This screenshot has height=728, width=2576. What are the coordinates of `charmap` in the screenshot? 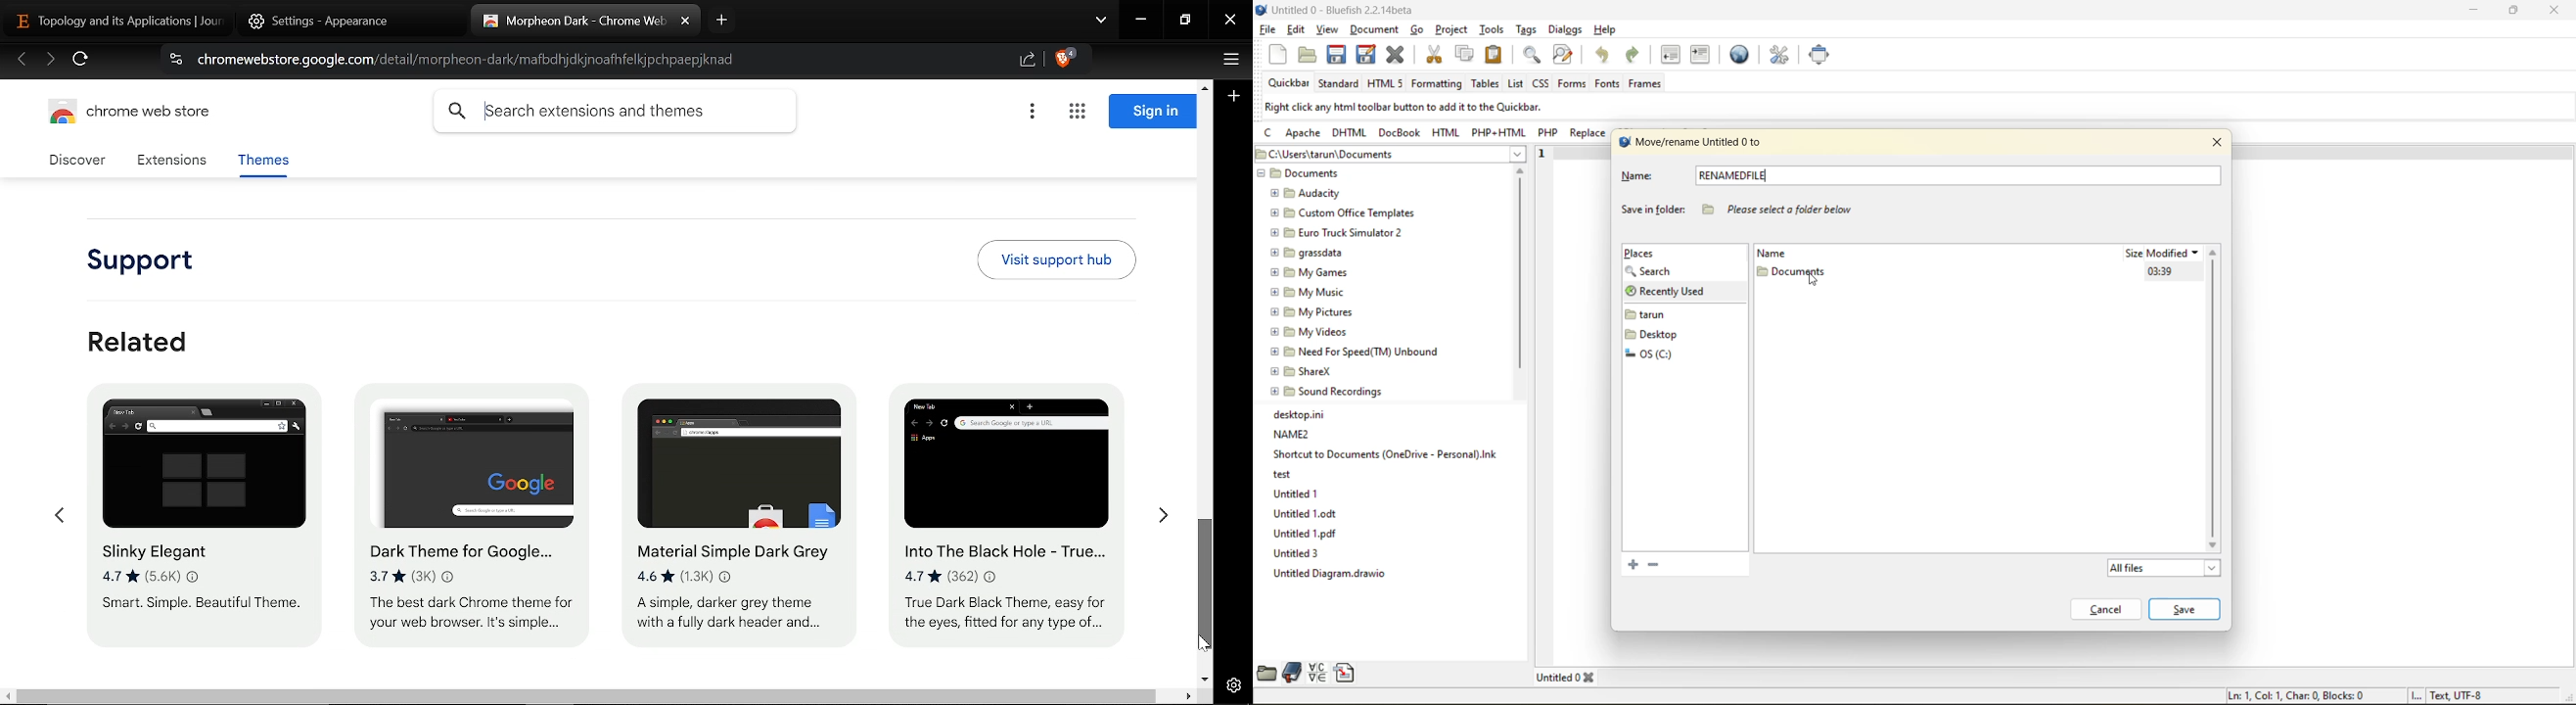 It's located at (1317, 673).